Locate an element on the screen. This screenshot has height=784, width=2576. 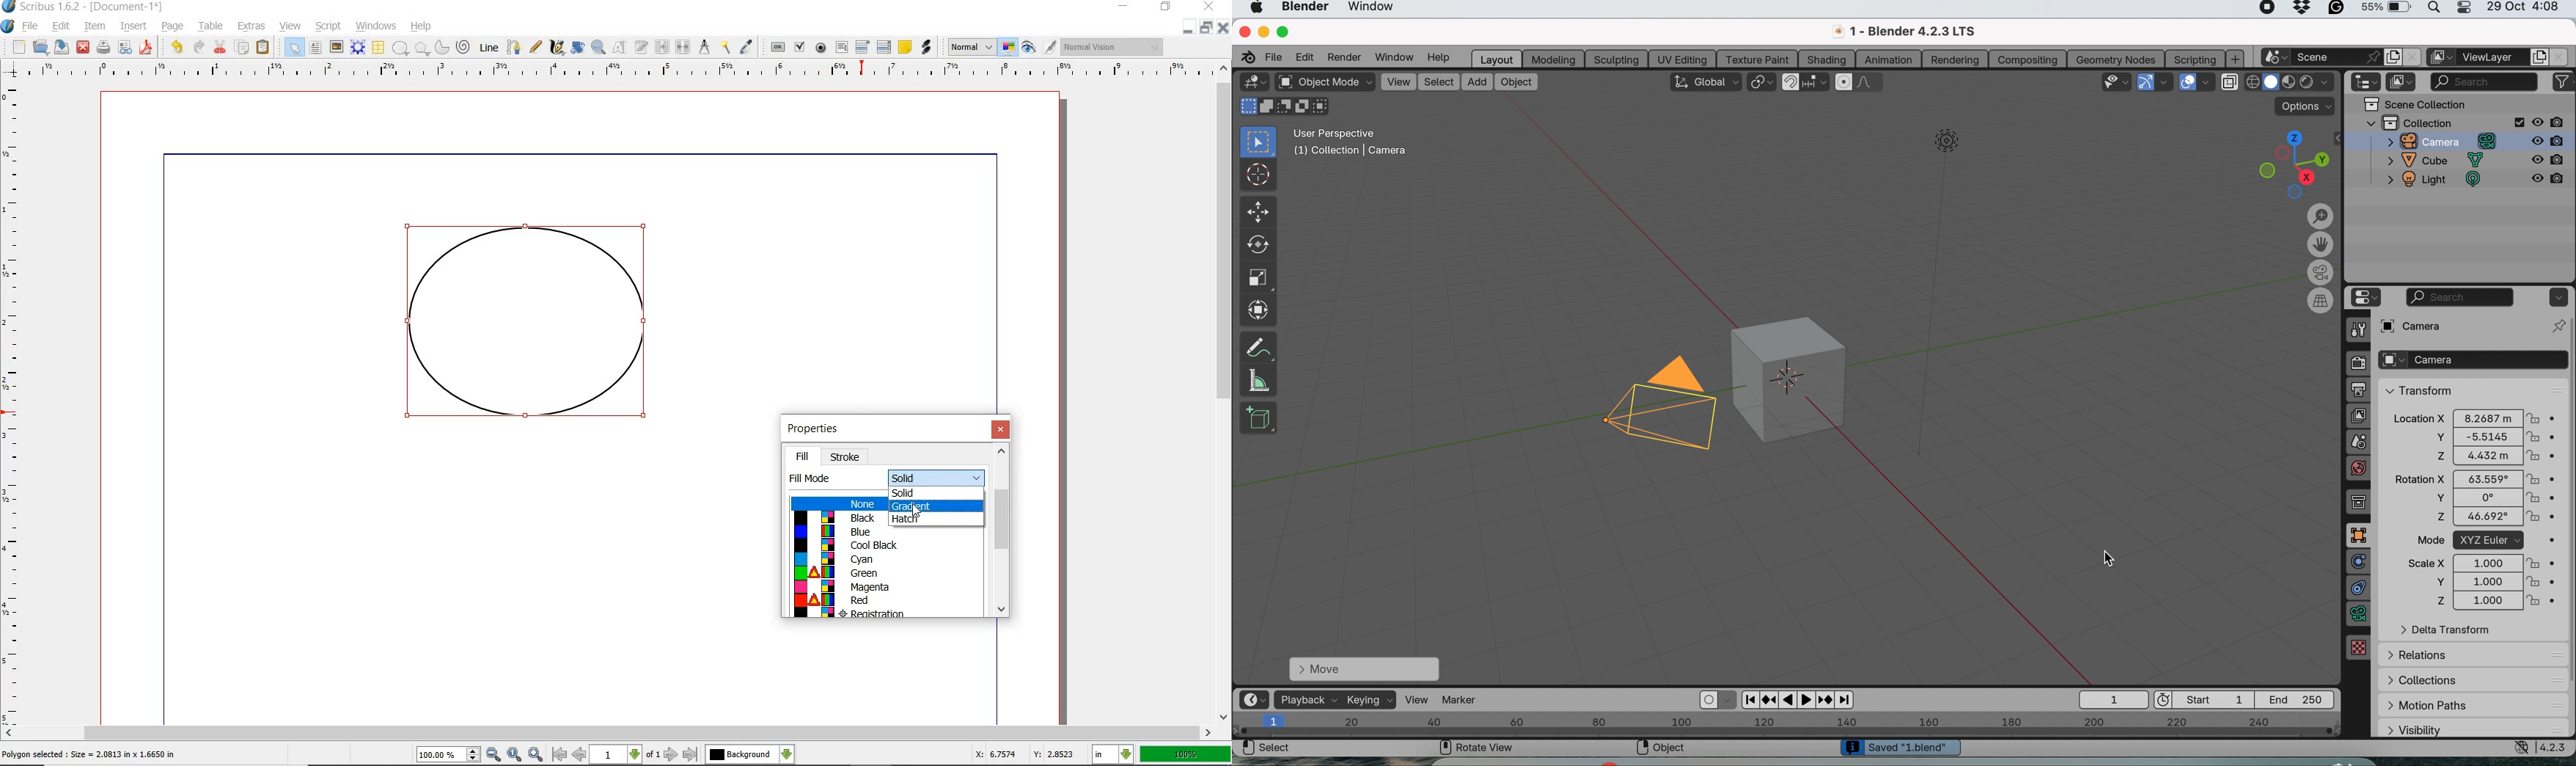
network settings is located at coordinates (2520, 748).